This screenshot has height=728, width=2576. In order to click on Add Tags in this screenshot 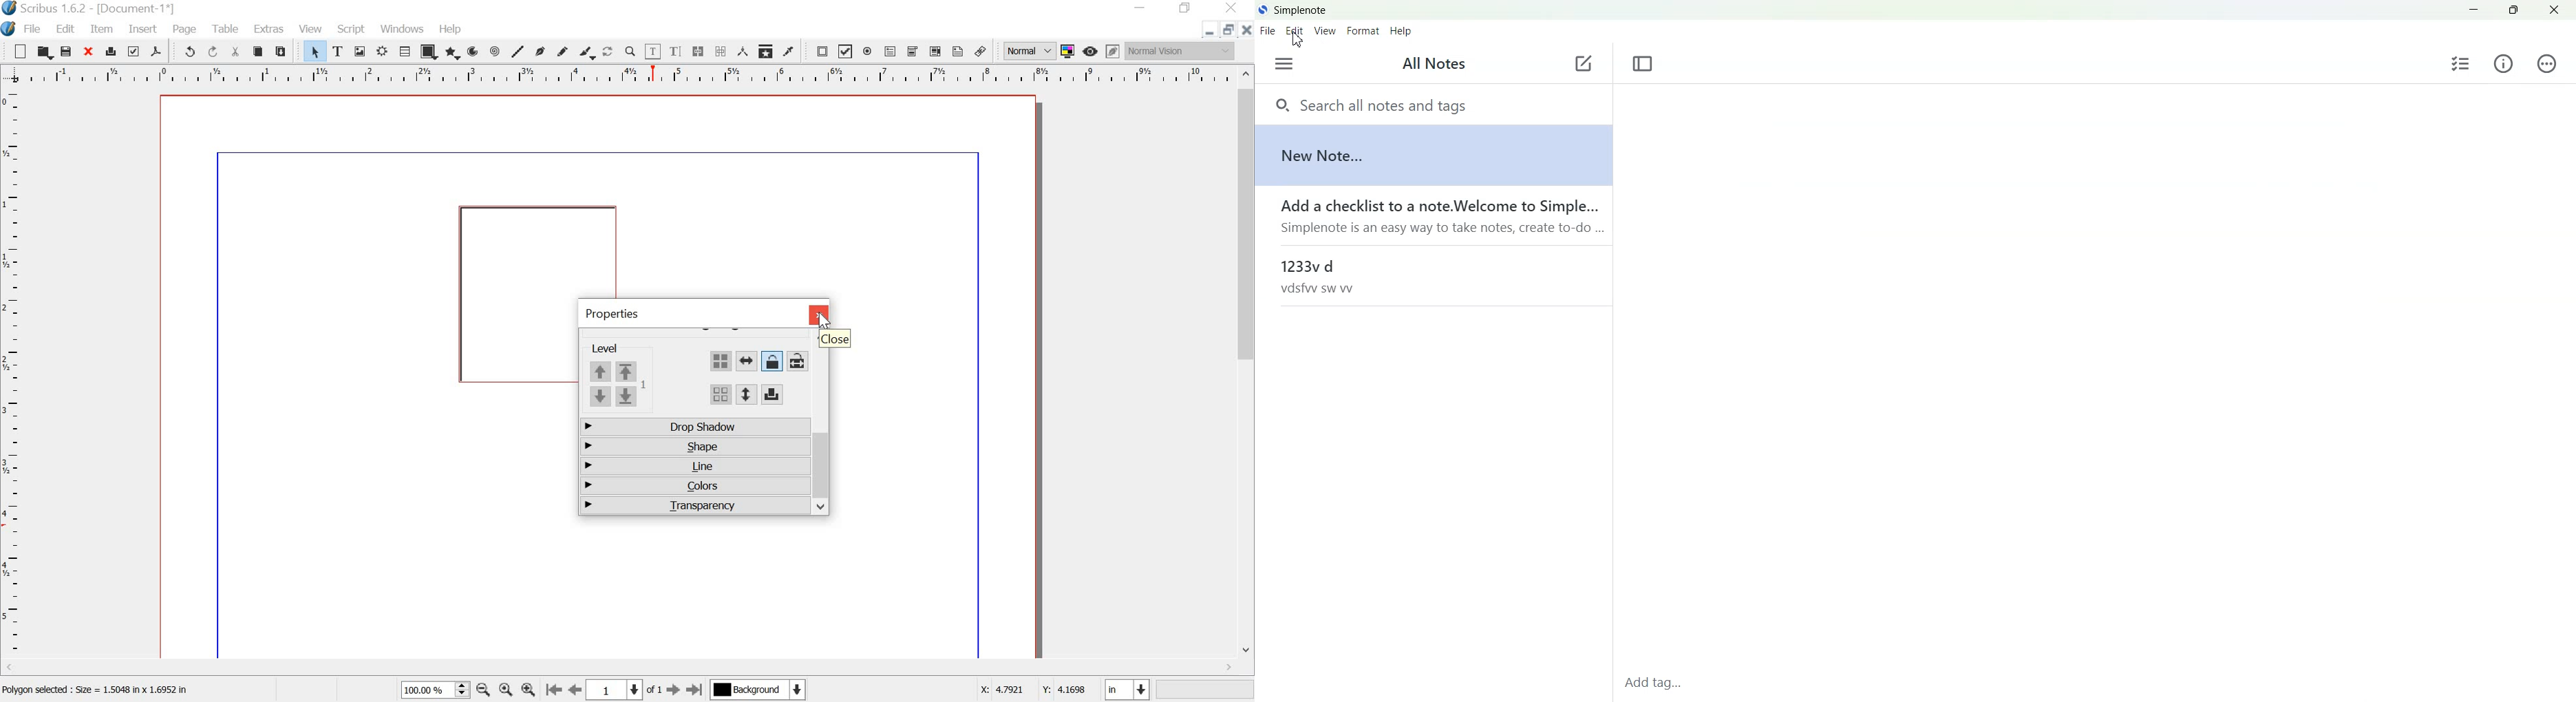, I will do `click(1658, 683)`.